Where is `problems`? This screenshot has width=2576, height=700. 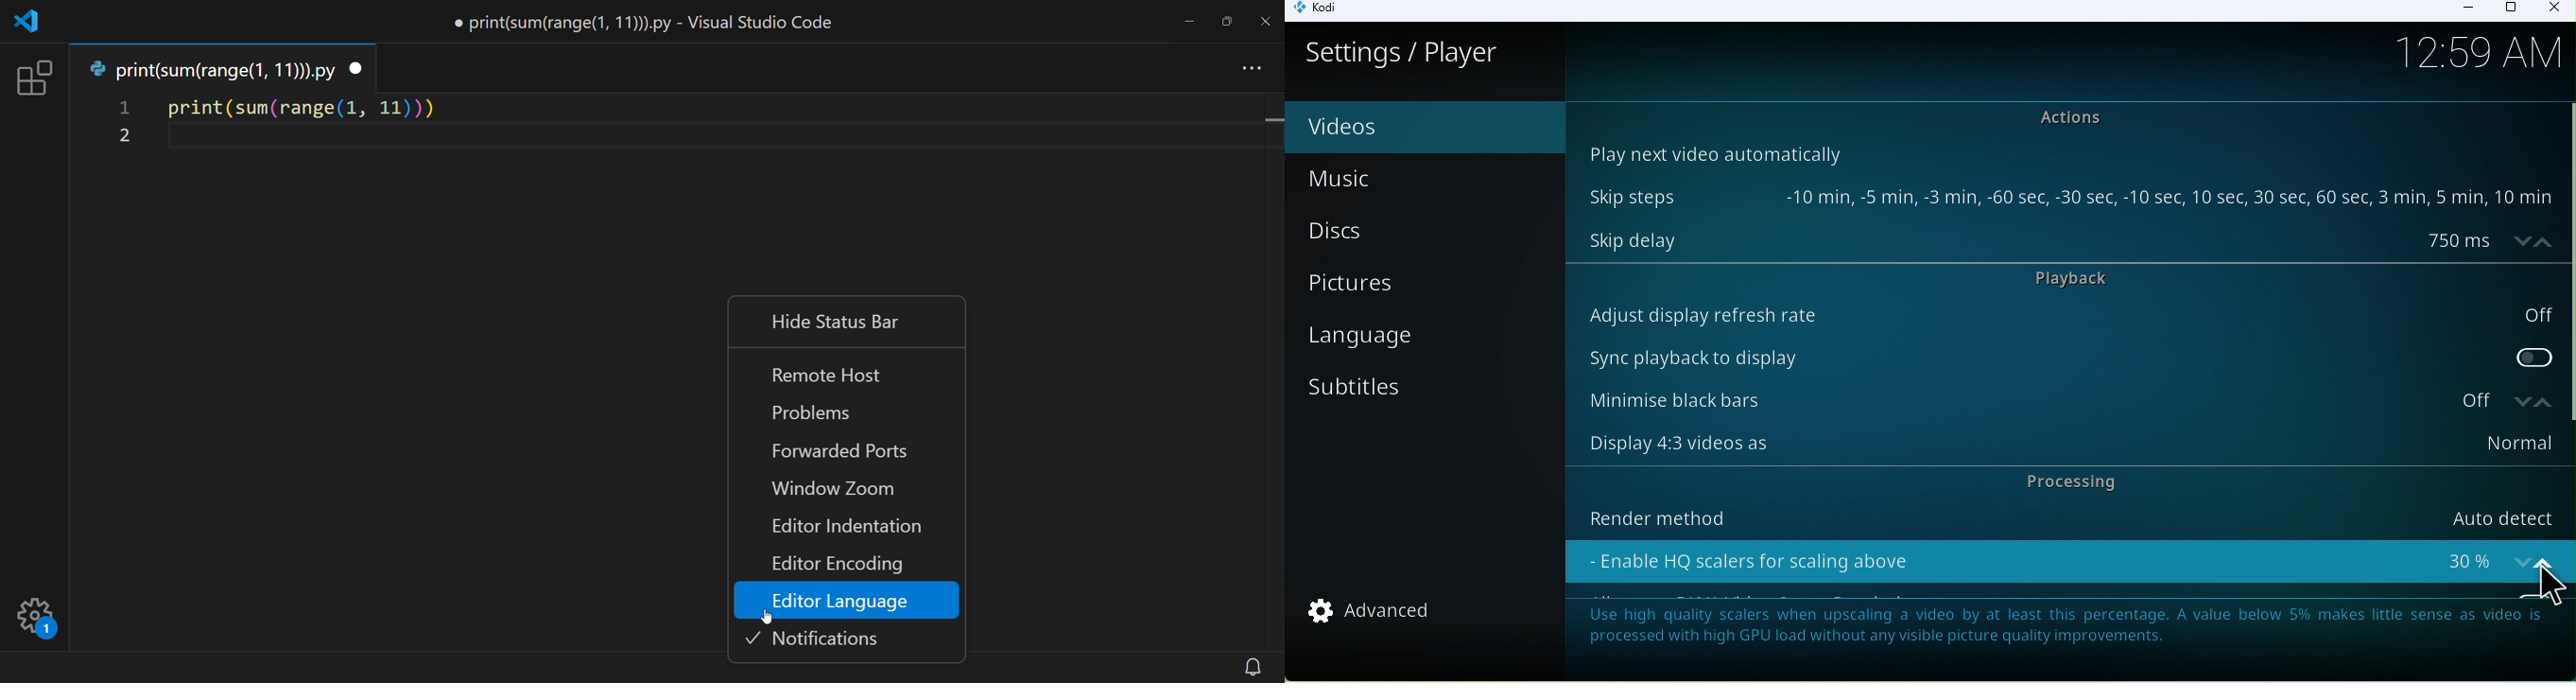 problems is located at coordinates (823, 415).